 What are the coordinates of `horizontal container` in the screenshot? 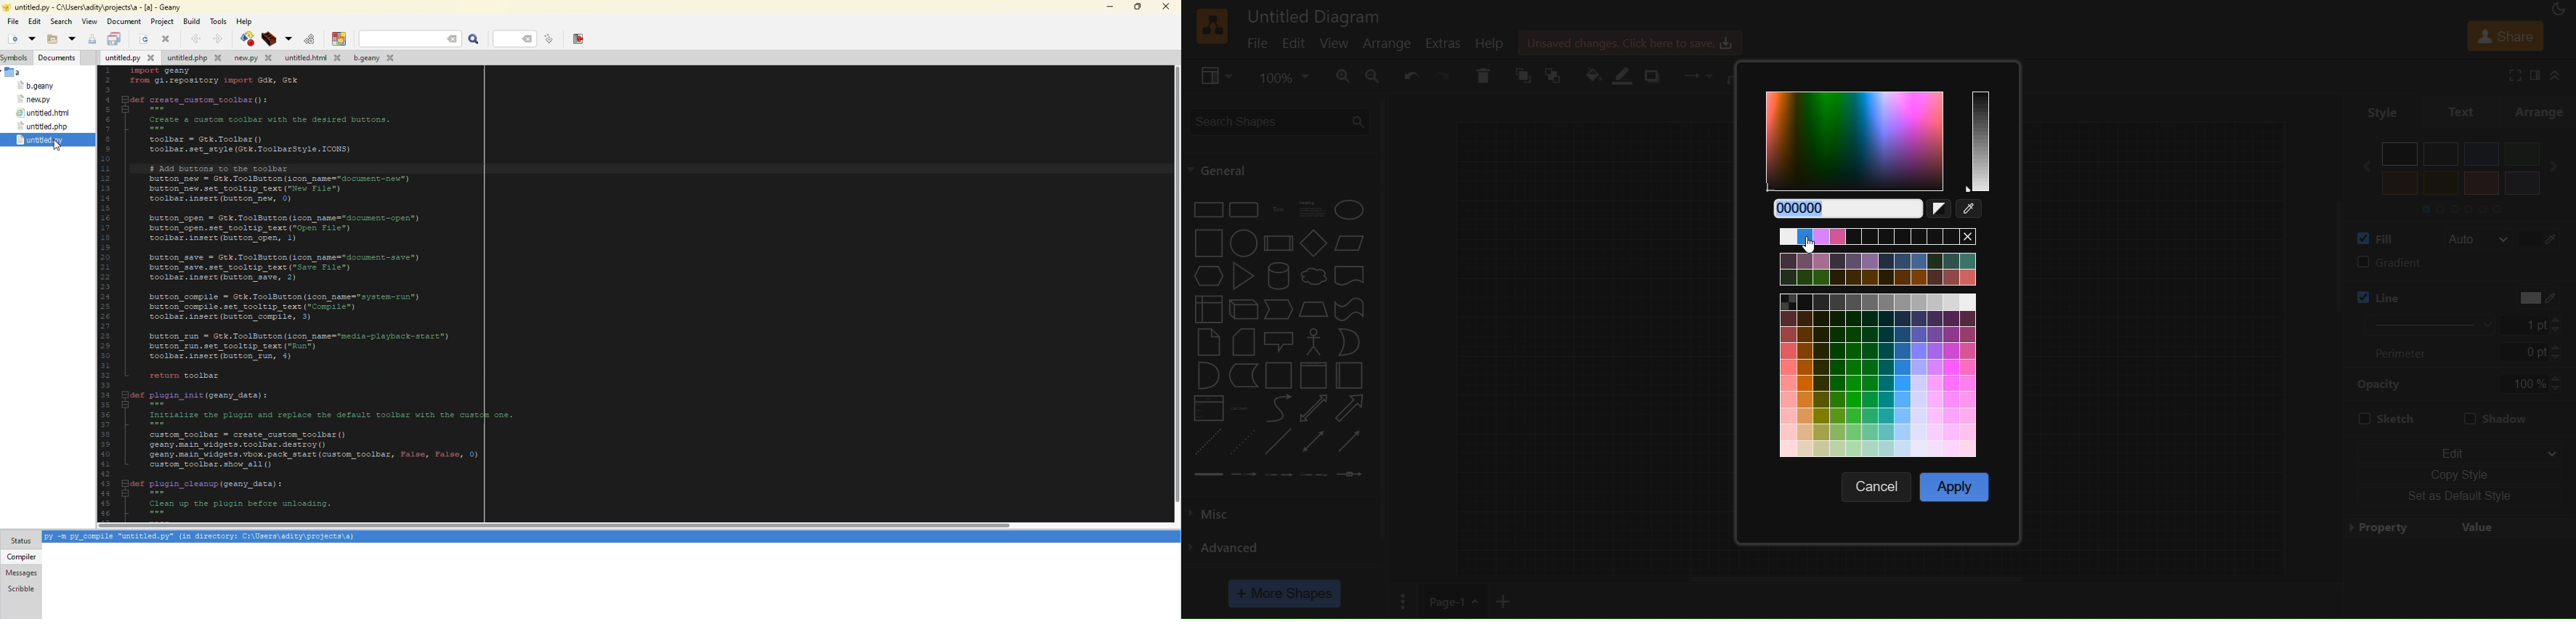 It's located at (1350, 376).